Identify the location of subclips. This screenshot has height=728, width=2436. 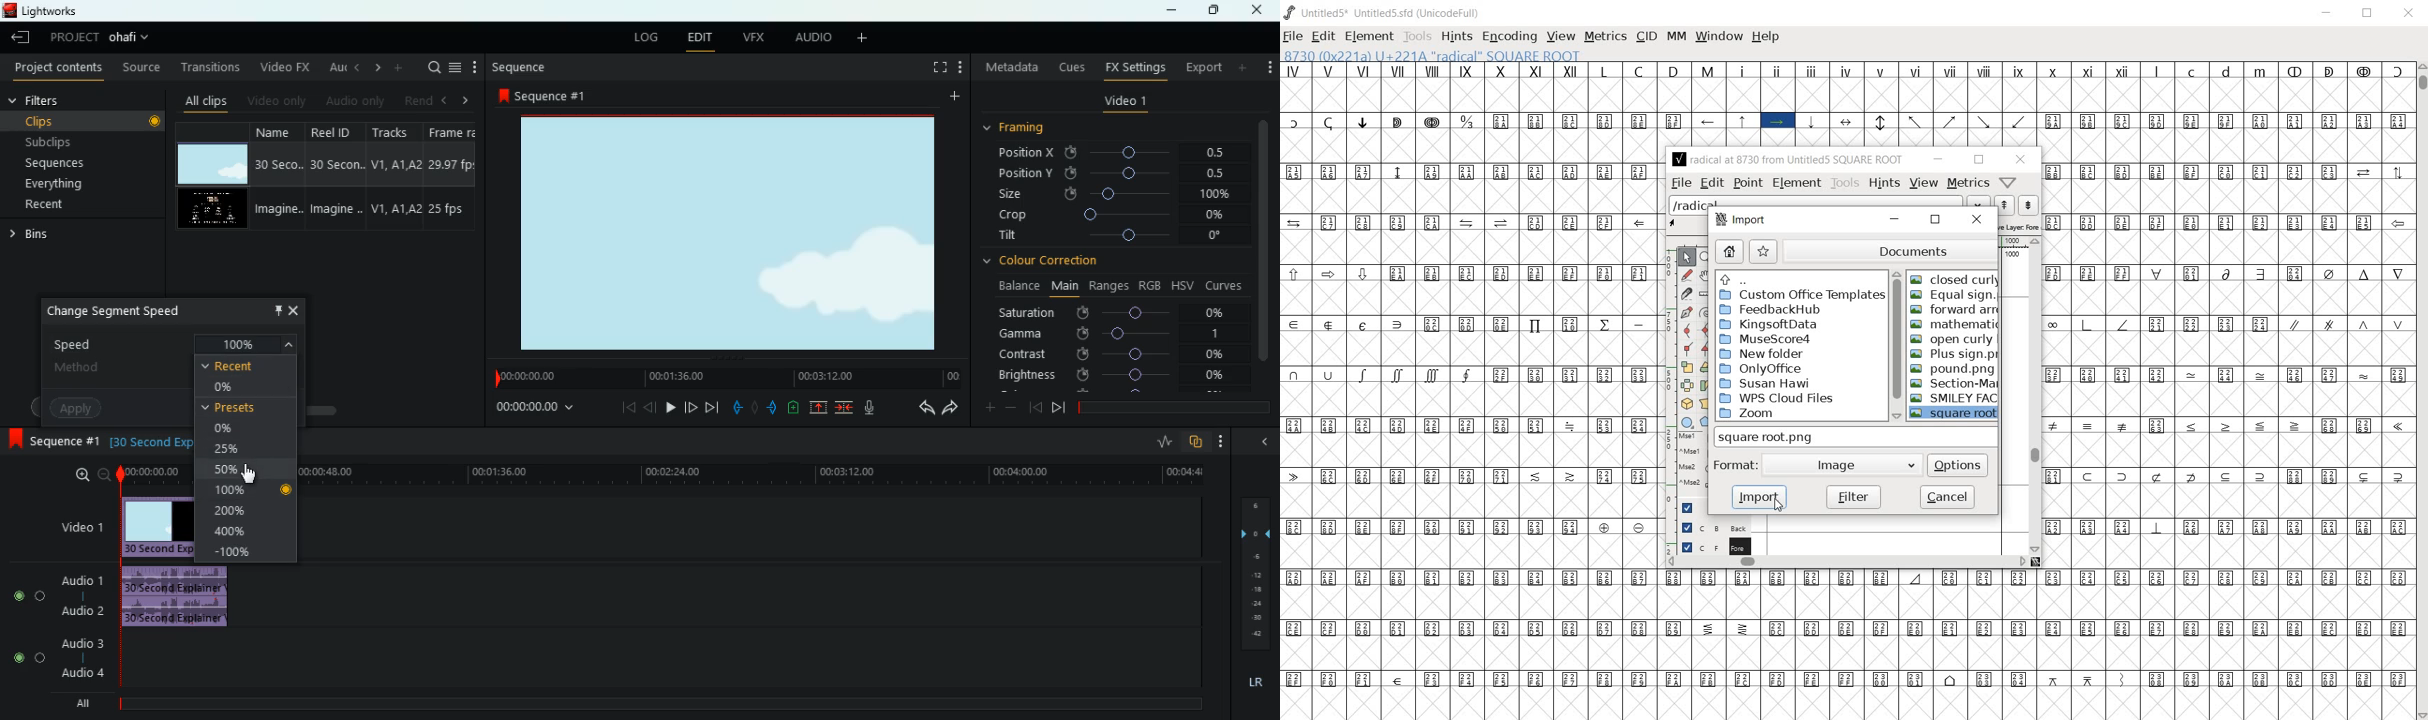
(78, 140).